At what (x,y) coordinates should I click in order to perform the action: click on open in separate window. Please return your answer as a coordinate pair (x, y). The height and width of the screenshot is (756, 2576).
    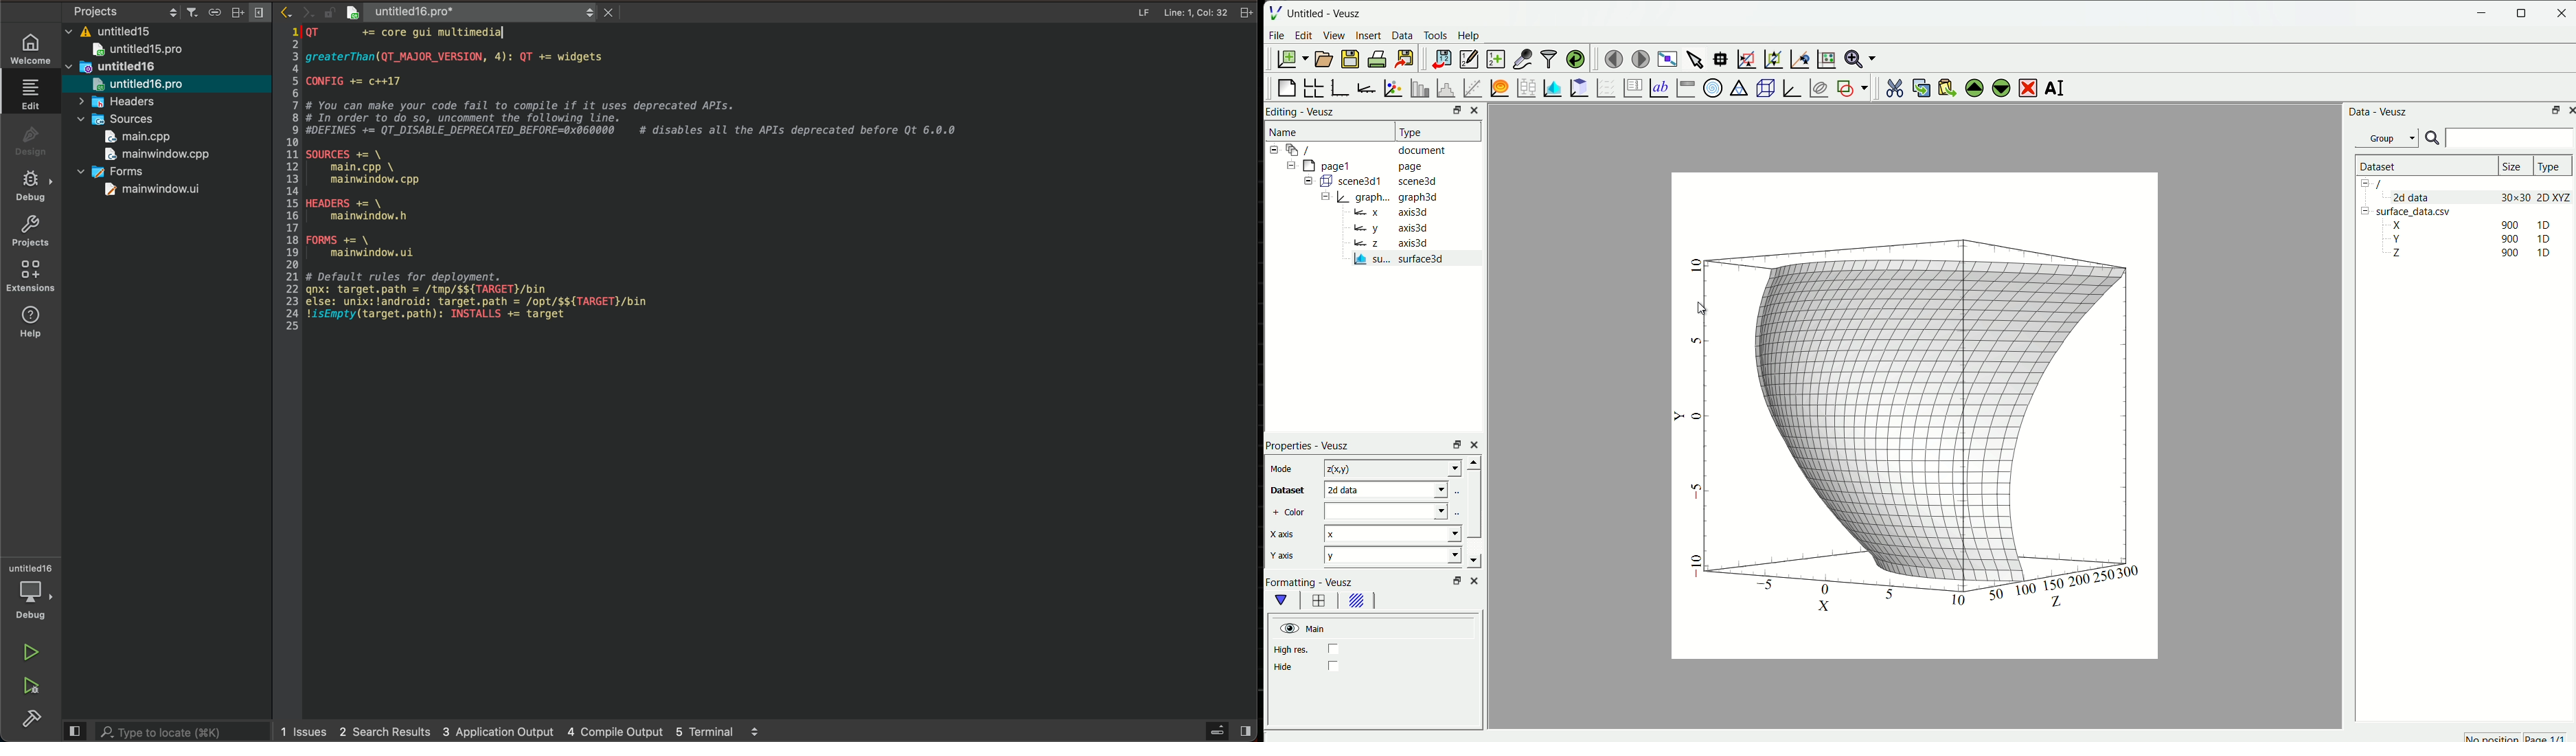
    Looking at the image, I should click on (1457, 580).